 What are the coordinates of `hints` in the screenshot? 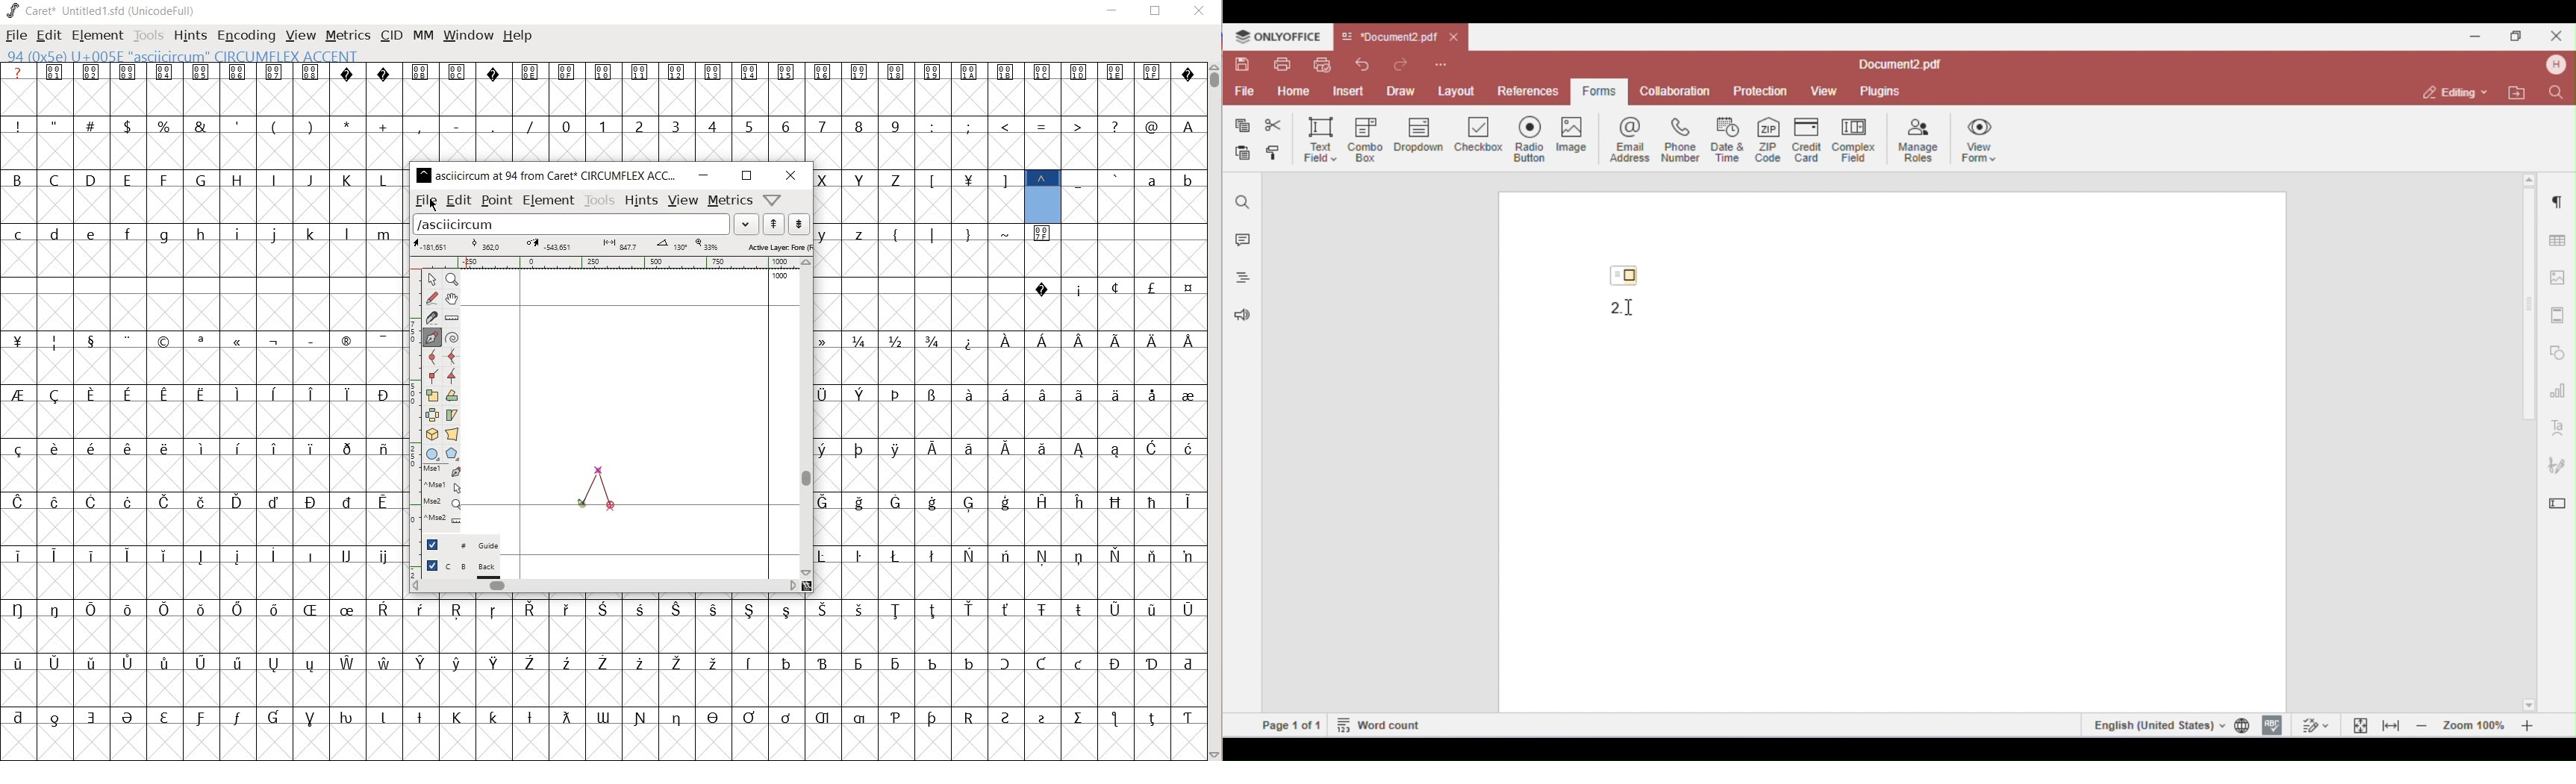 It's located at (642, 201).